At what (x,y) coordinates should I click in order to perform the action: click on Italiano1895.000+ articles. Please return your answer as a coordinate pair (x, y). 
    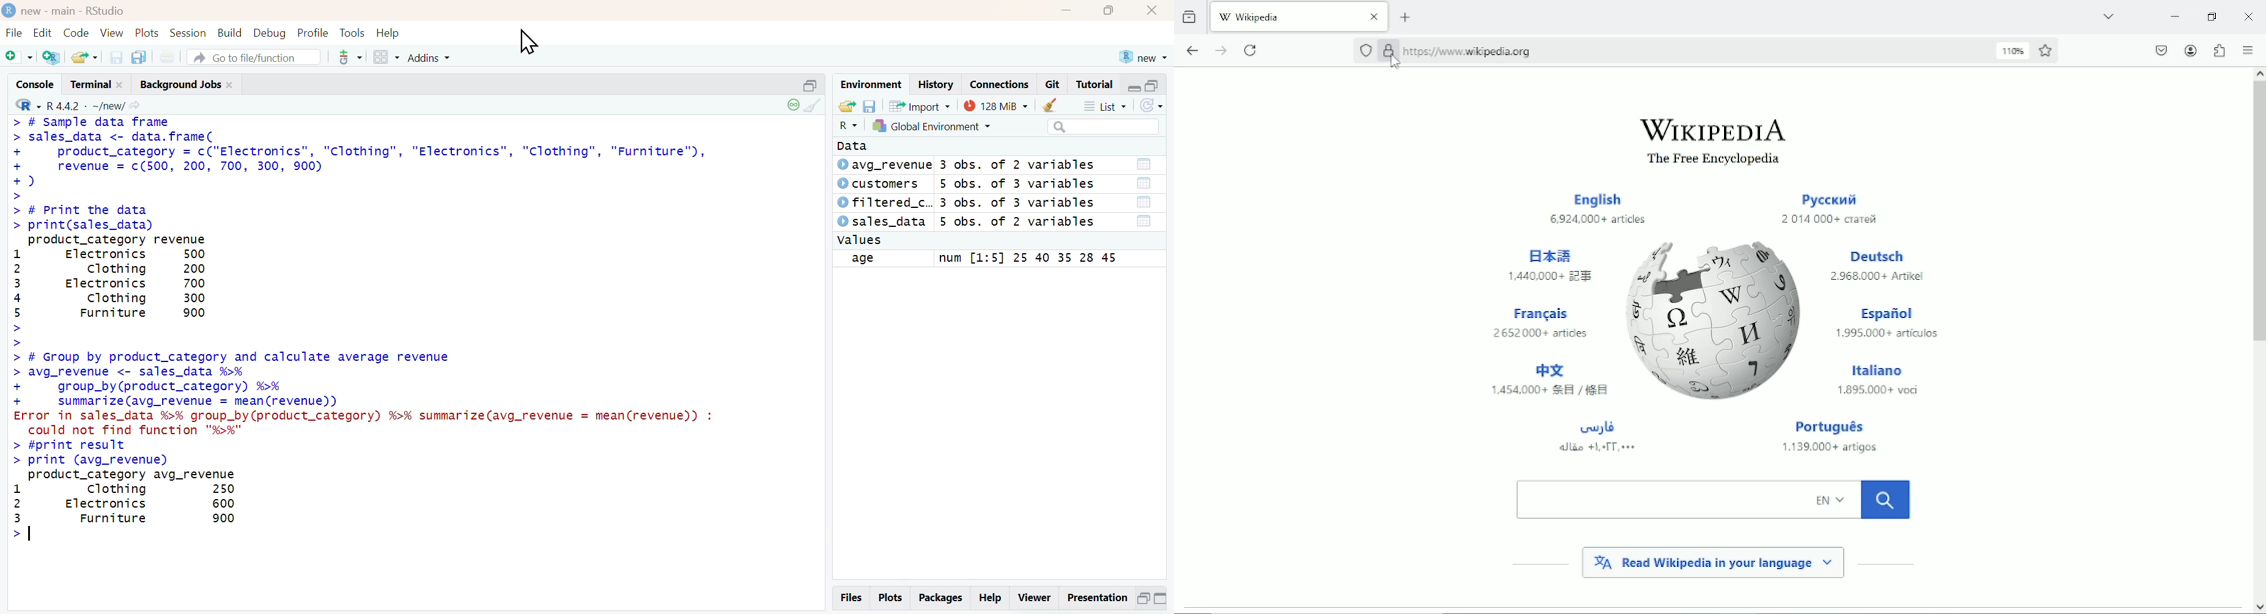
    Looking at the image, I should click on (1878, 377).